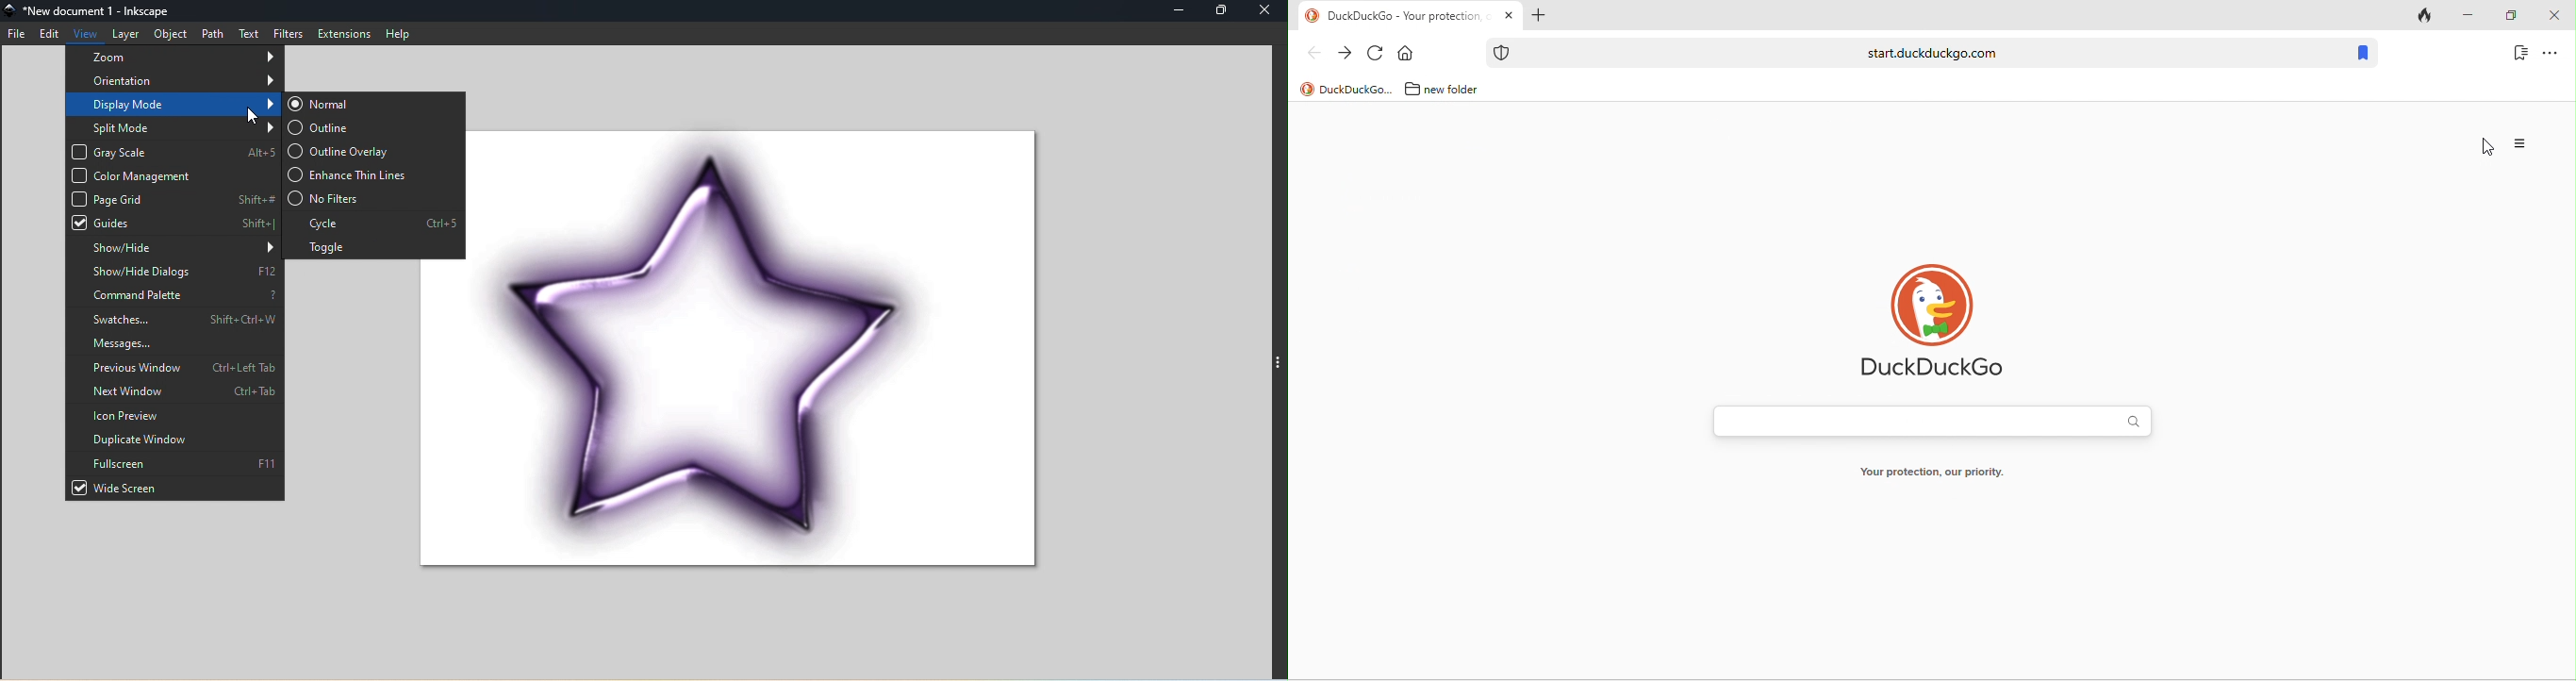 Image resolution: width=2576 pixels, height=700 pixels. I want to click on track tab, so click(2419, 17).